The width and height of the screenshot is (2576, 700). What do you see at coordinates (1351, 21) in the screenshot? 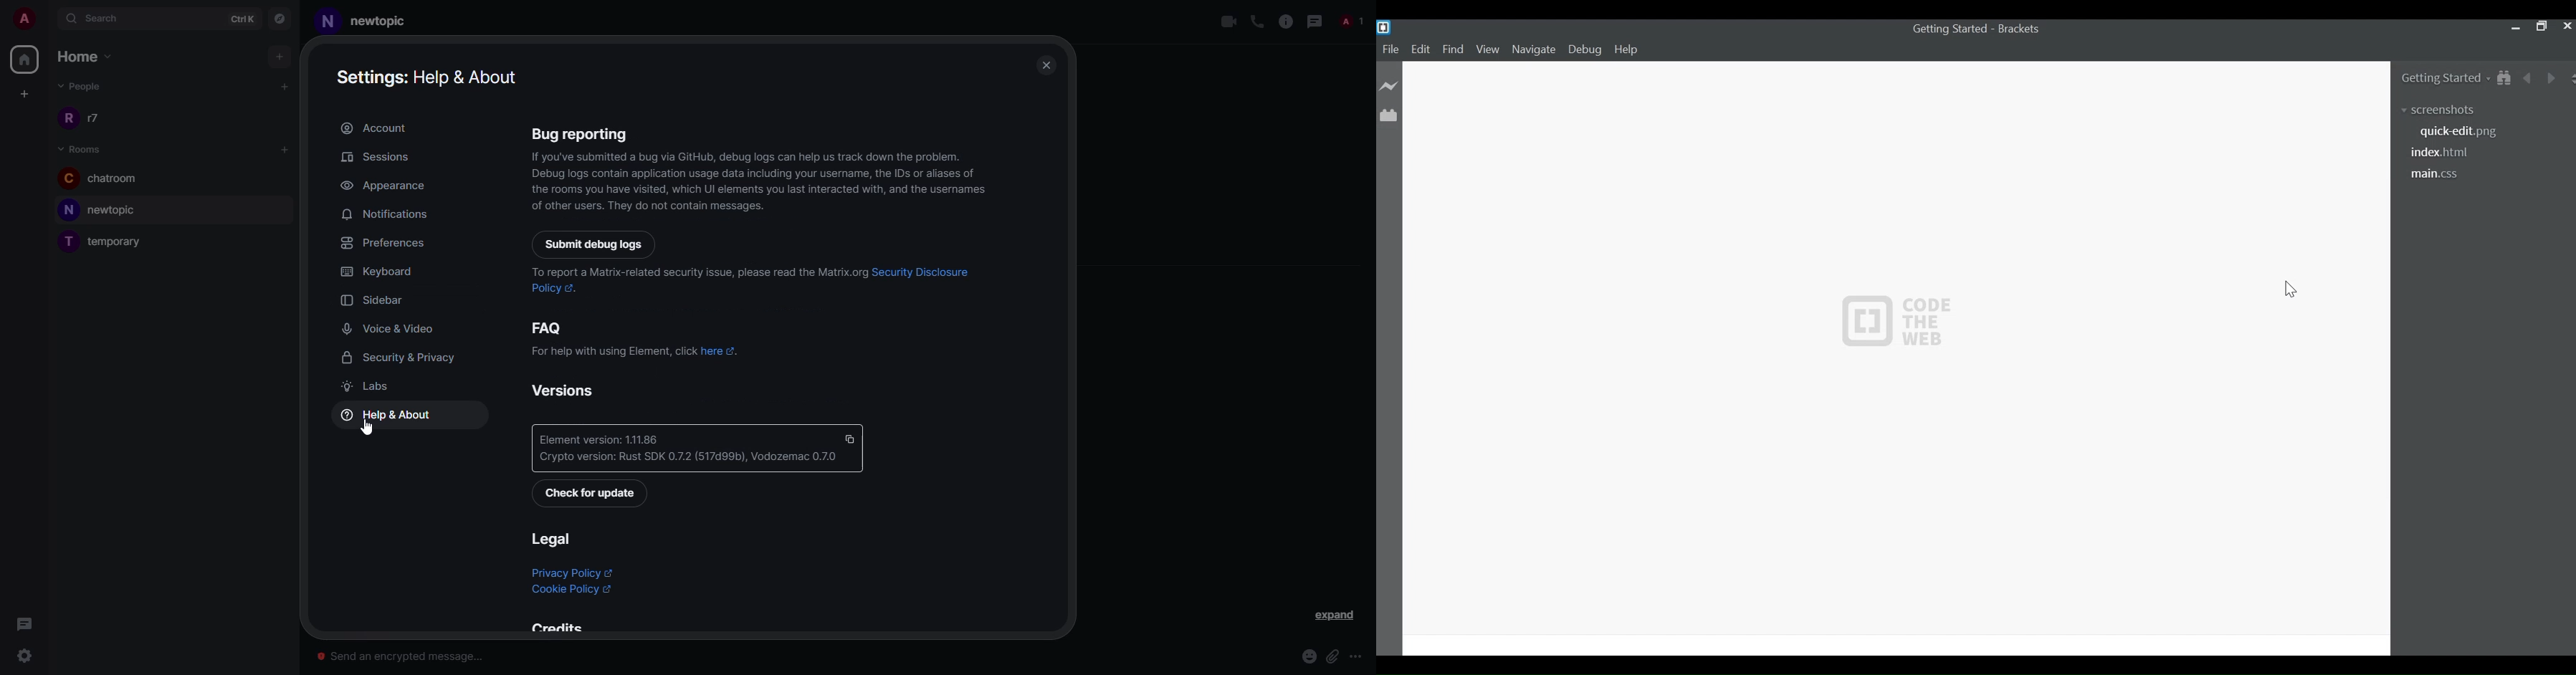
I see `people` at bounding box center [1351, 21].